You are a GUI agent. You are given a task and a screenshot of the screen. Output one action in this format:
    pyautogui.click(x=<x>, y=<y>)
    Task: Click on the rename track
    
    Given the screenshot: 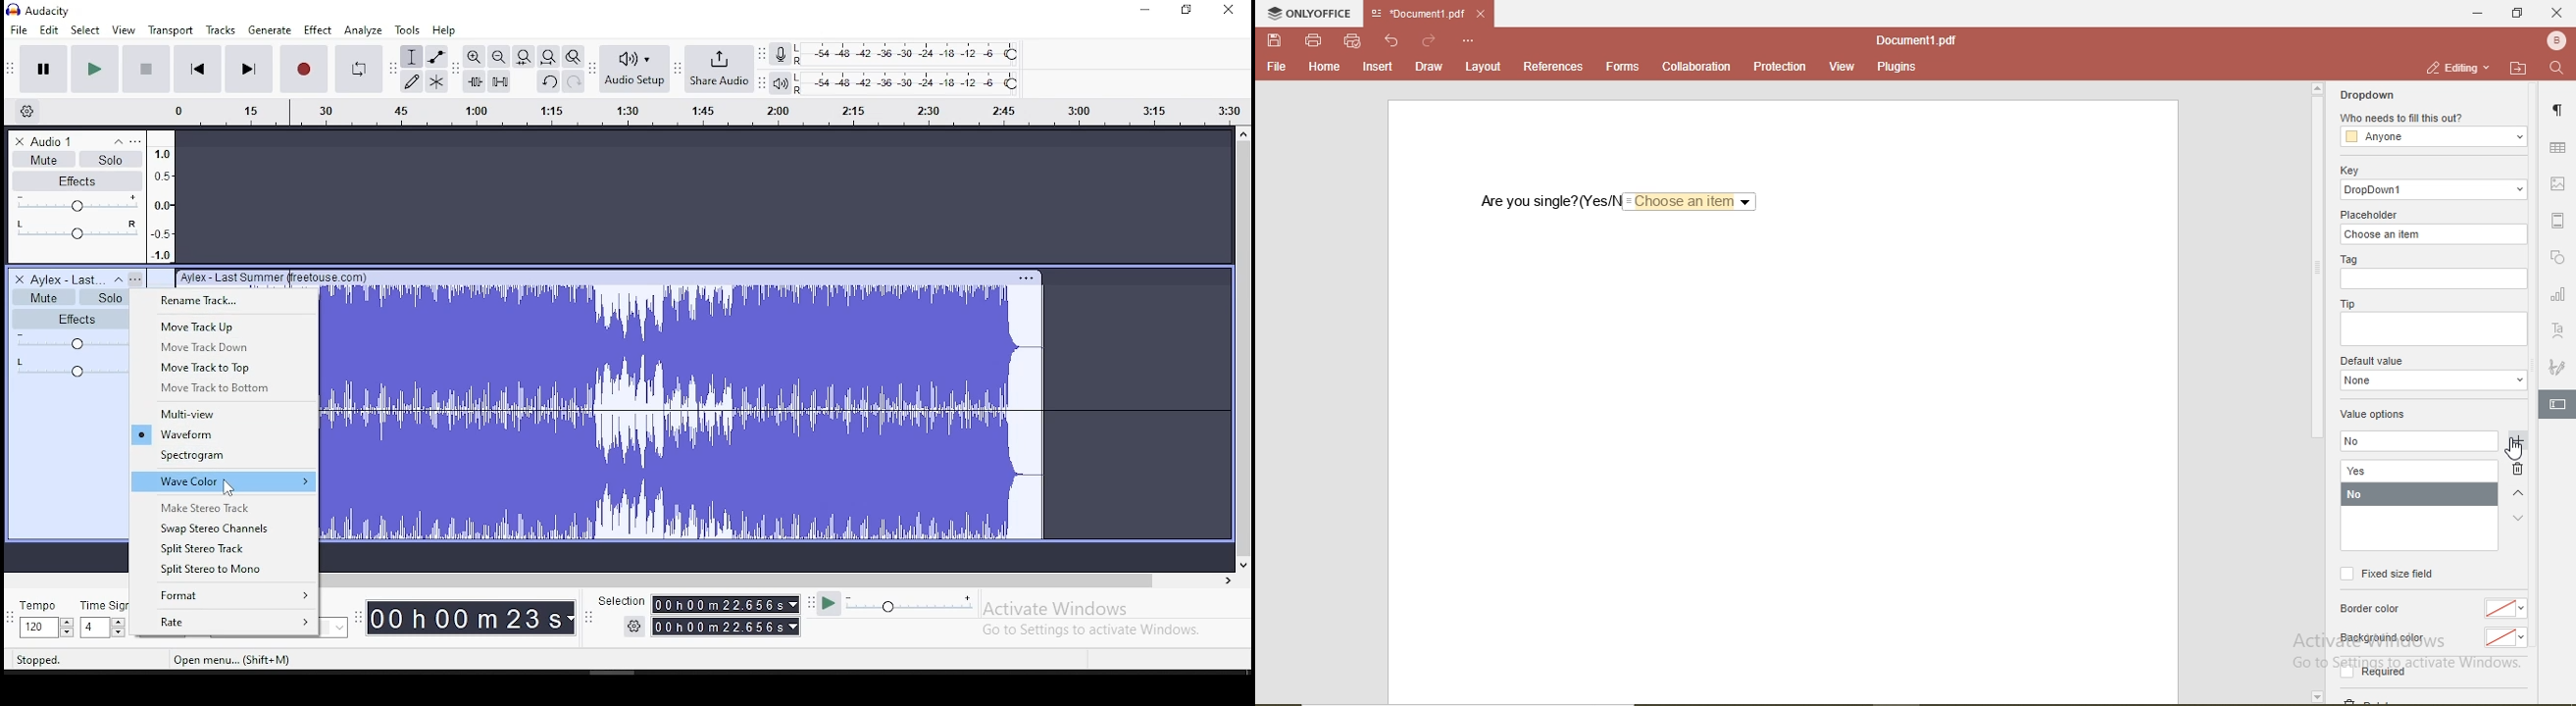 What is the action you would take?
    pyautogui.click(x=224, y=301)
    